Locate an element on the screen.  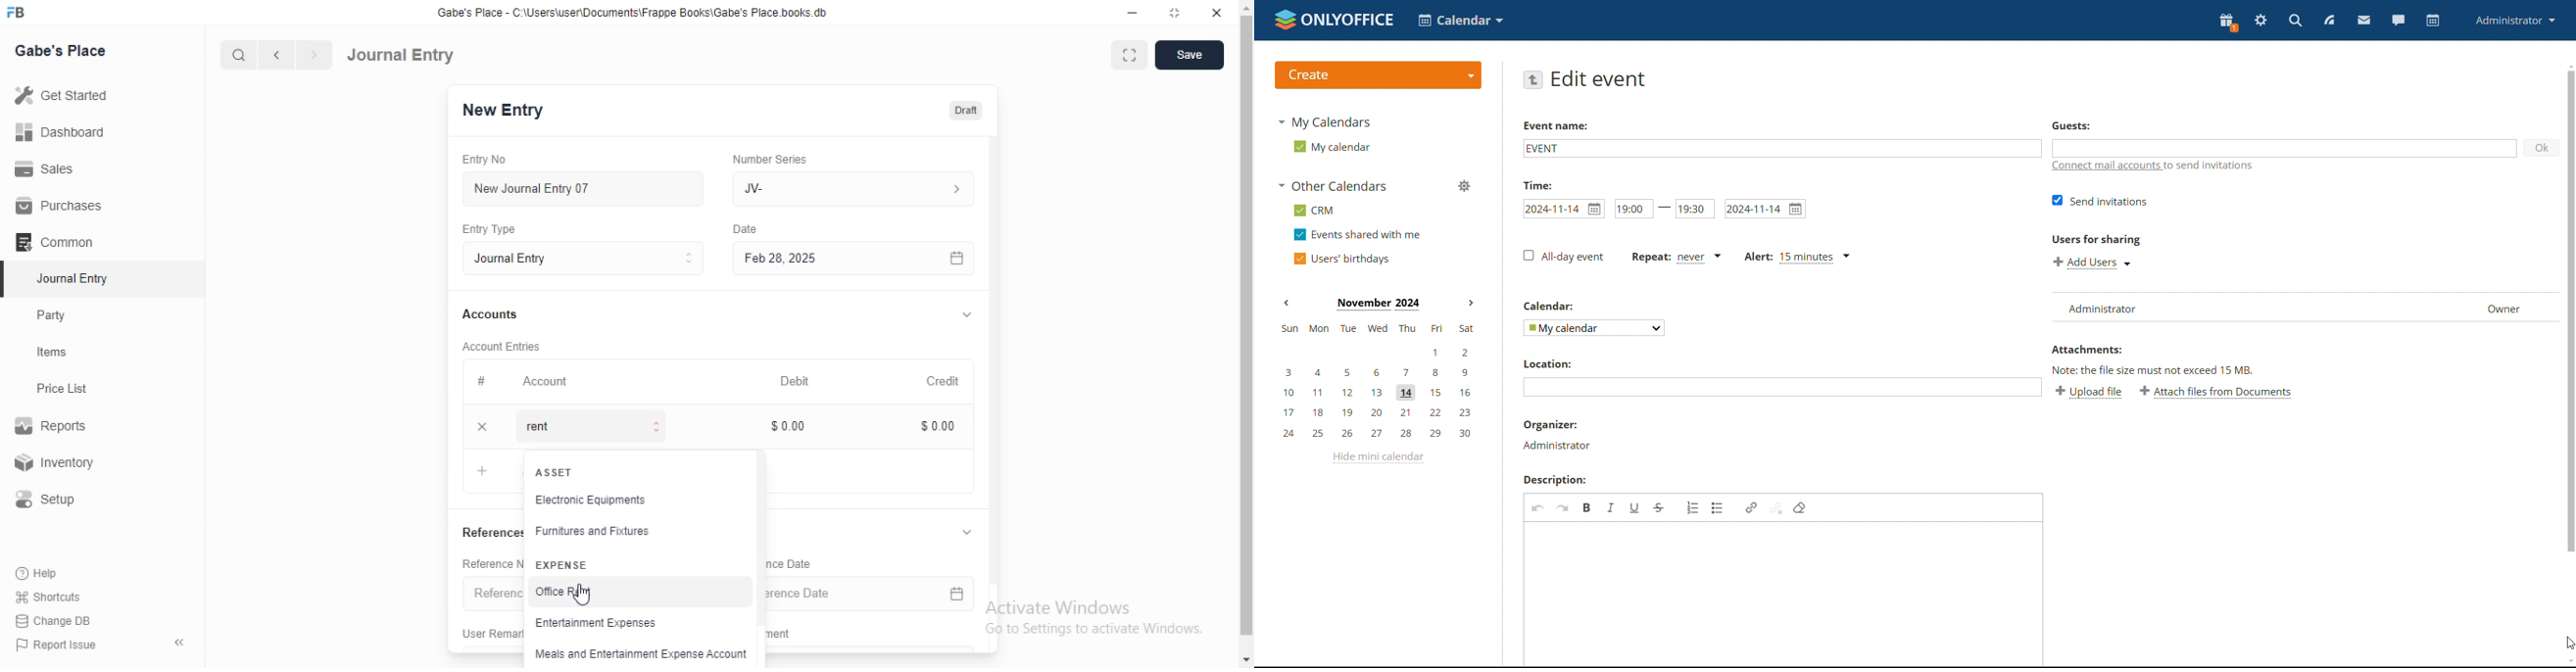
strikethrough is located at coordinates (1659, 508).